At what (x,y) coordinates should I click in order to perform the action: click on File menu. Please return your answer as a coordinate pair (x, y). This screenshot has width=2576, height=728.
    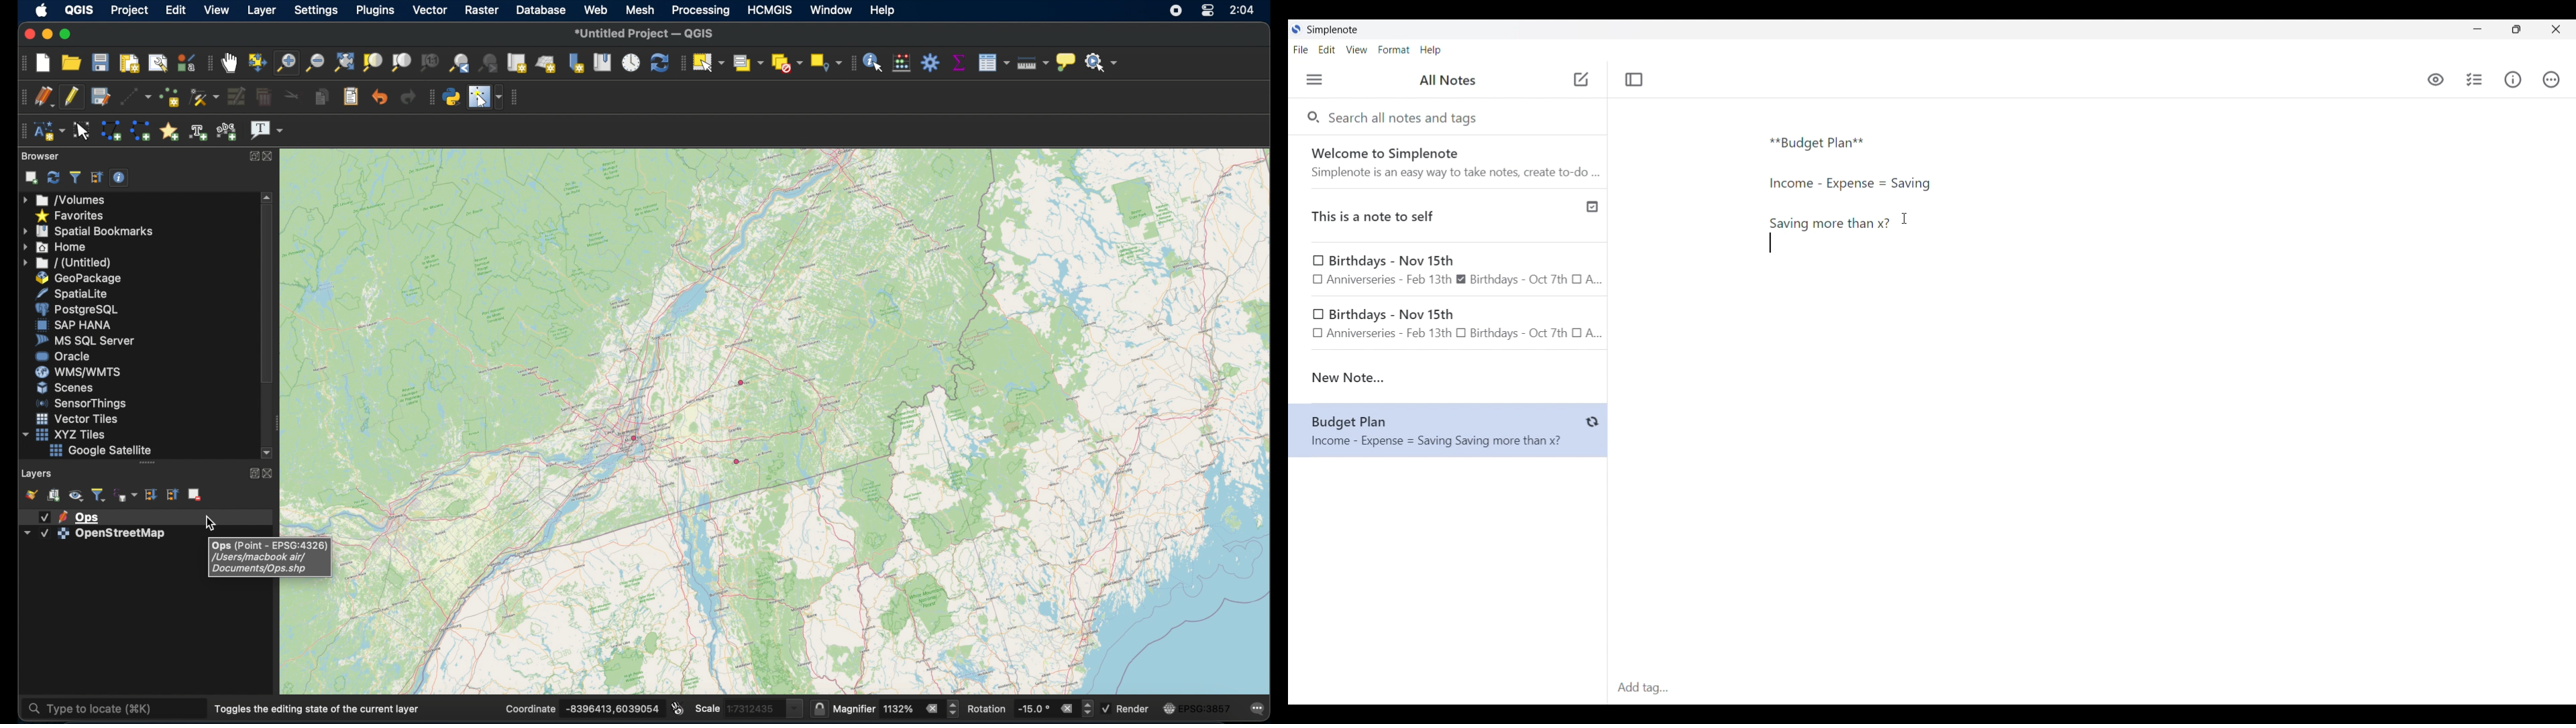
    Looking at the image, I should click on (1301, 49).